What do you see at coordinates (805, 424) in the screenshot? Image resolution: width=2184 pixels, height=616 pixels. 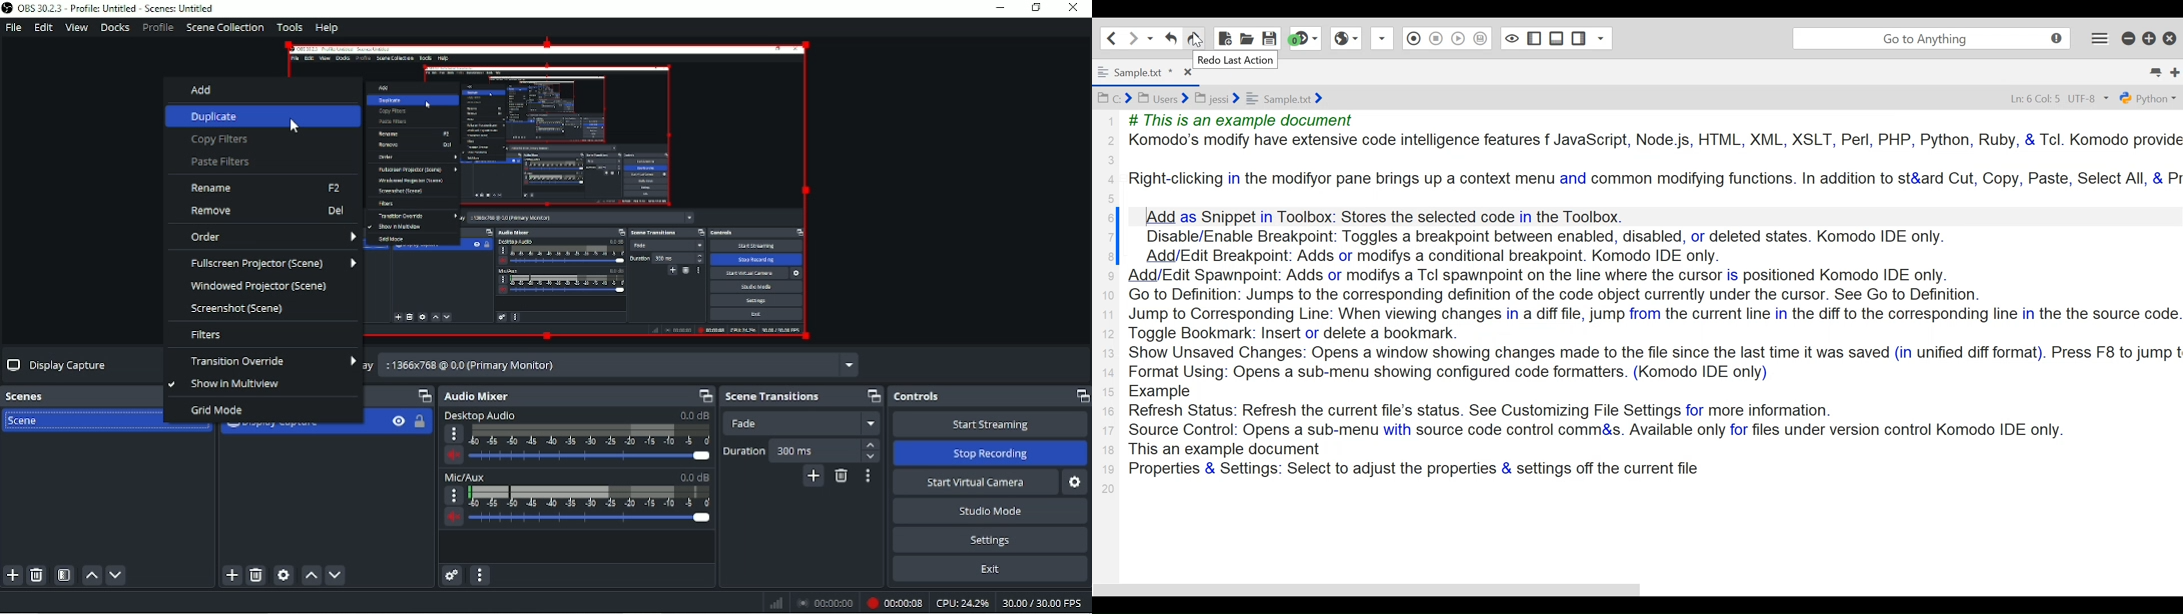 I see `Fade` at bounding box center [805, 424].